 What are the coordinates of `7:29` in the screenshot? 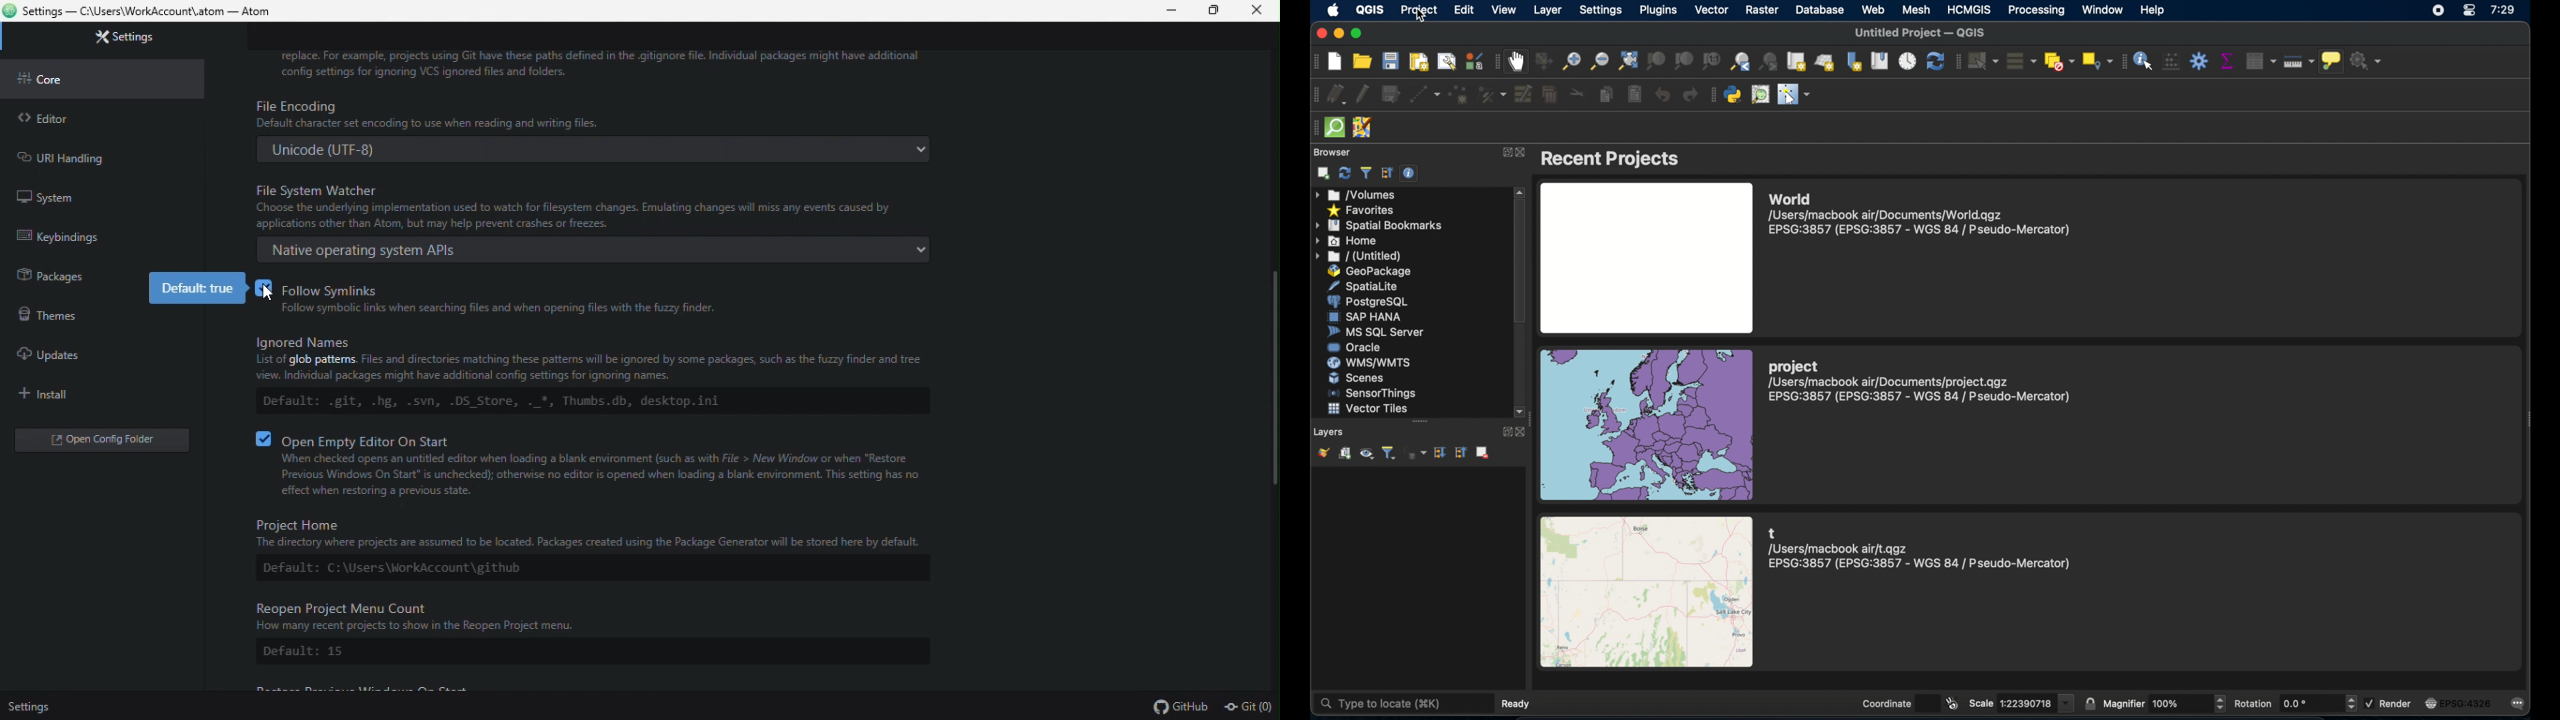 It's located at (2507, 11).